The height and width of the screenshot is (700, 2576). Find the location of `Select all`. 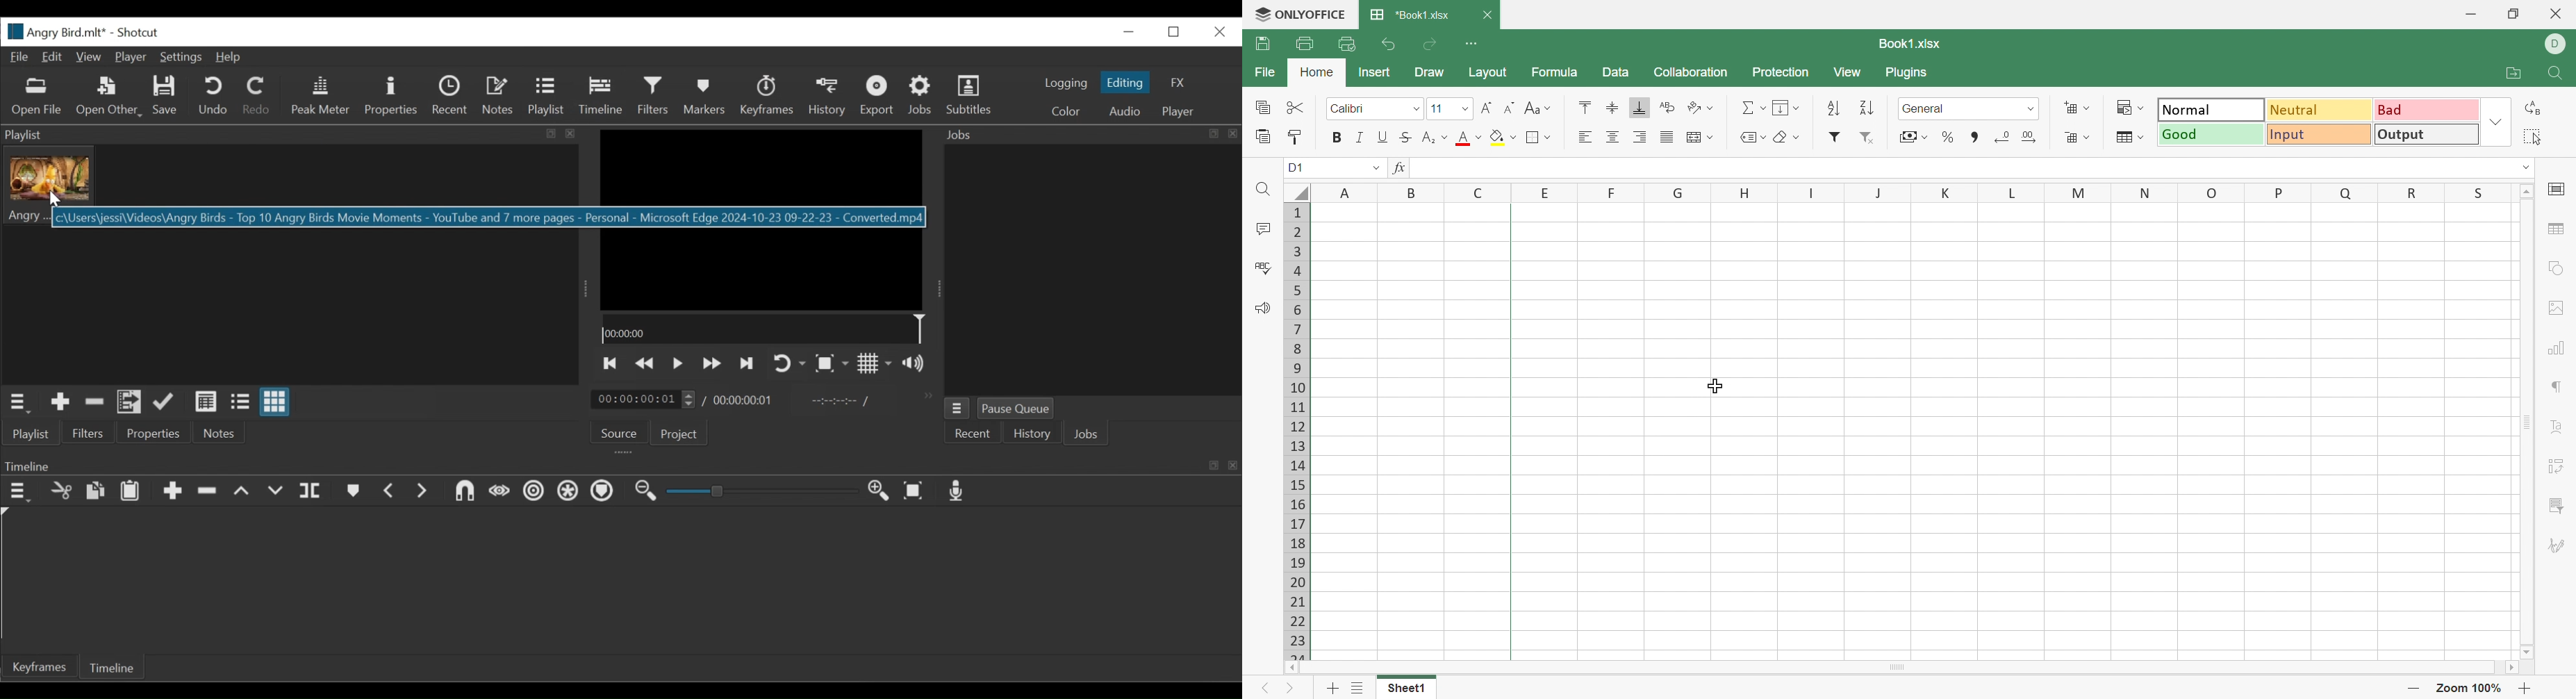

Select all is located at coordinates (2532, 136).